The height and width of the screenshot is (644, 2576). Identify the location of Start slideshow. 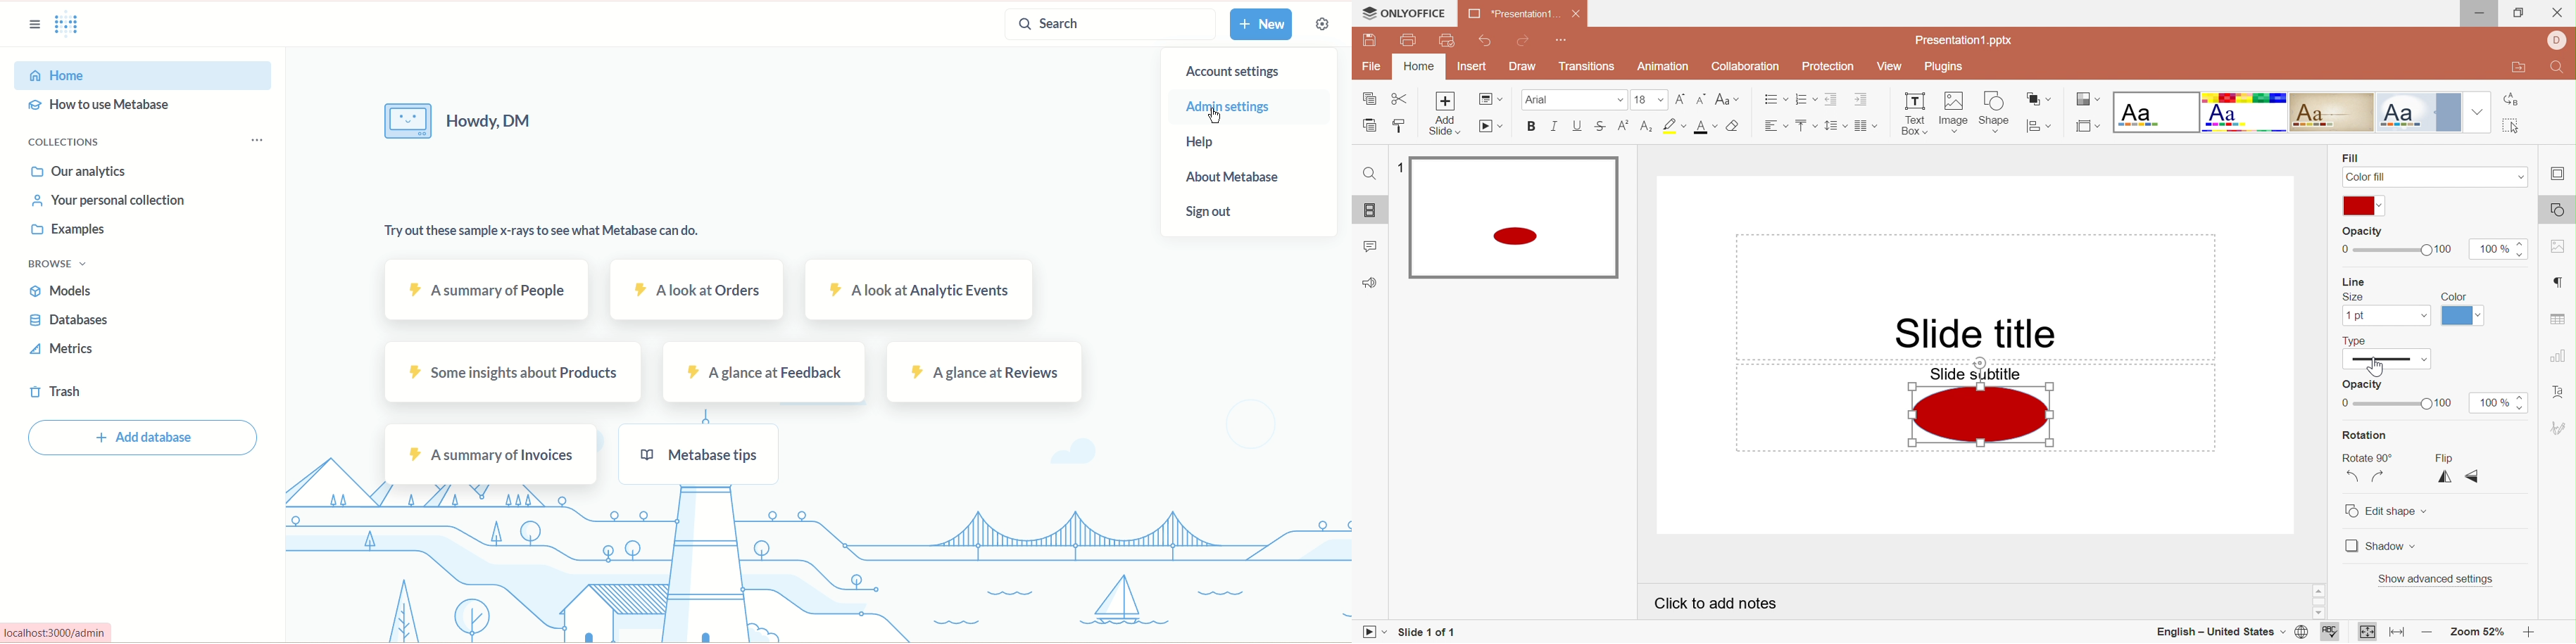
(1493, 127).